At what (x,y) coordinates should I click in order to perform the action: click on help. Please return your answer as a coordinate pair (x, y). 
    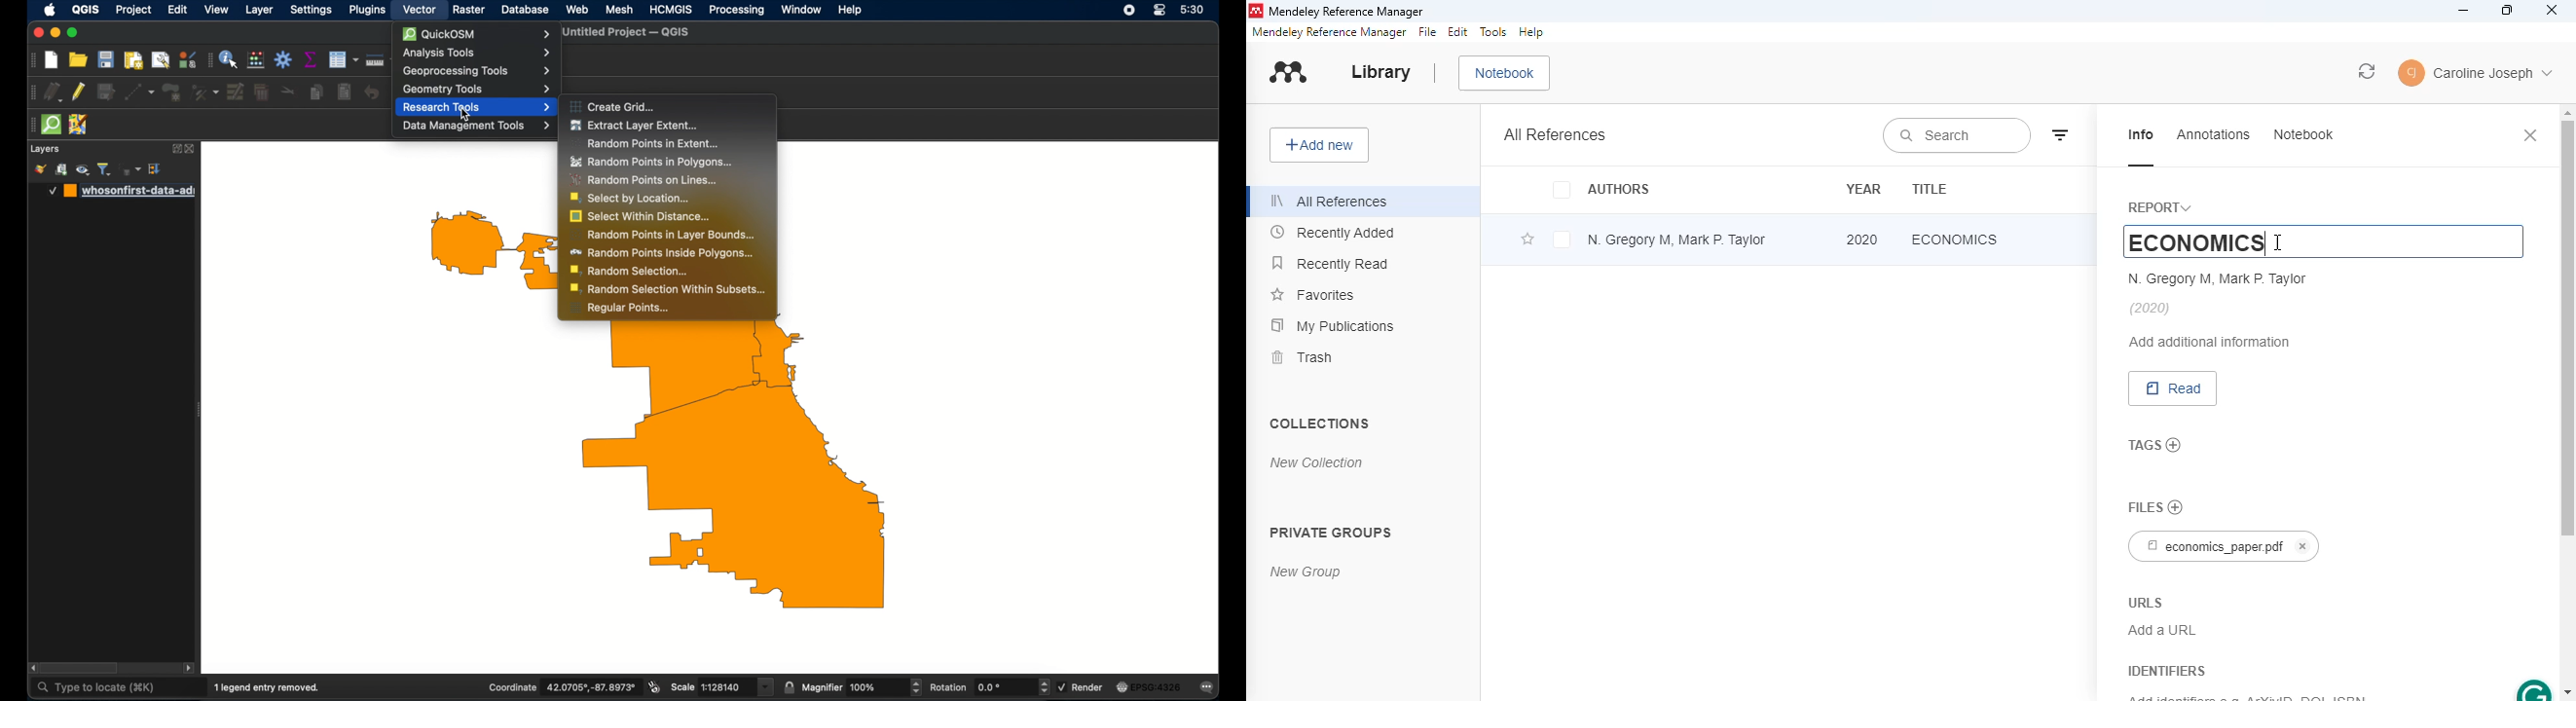
    Looking at the image, I should click on (1531, 32).